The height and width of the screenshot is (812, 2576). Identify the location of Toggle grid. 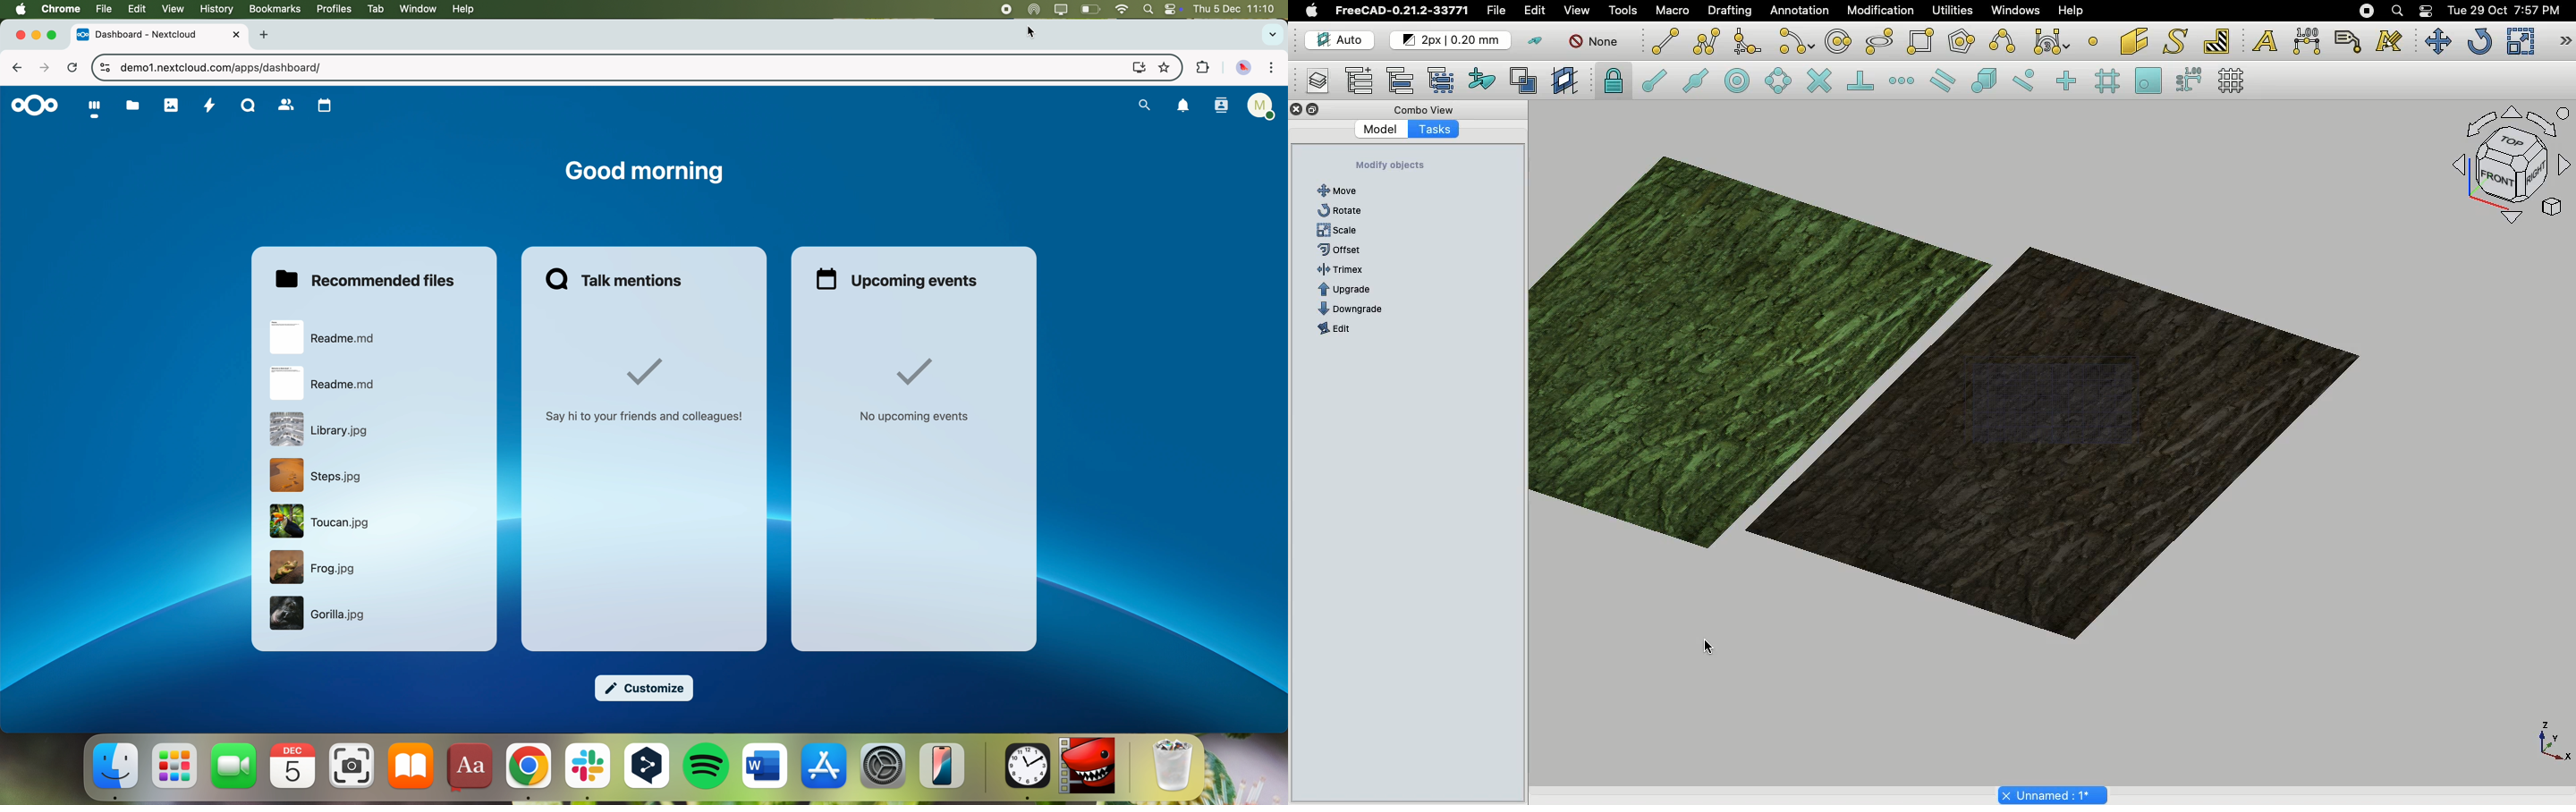
(2233, 80).